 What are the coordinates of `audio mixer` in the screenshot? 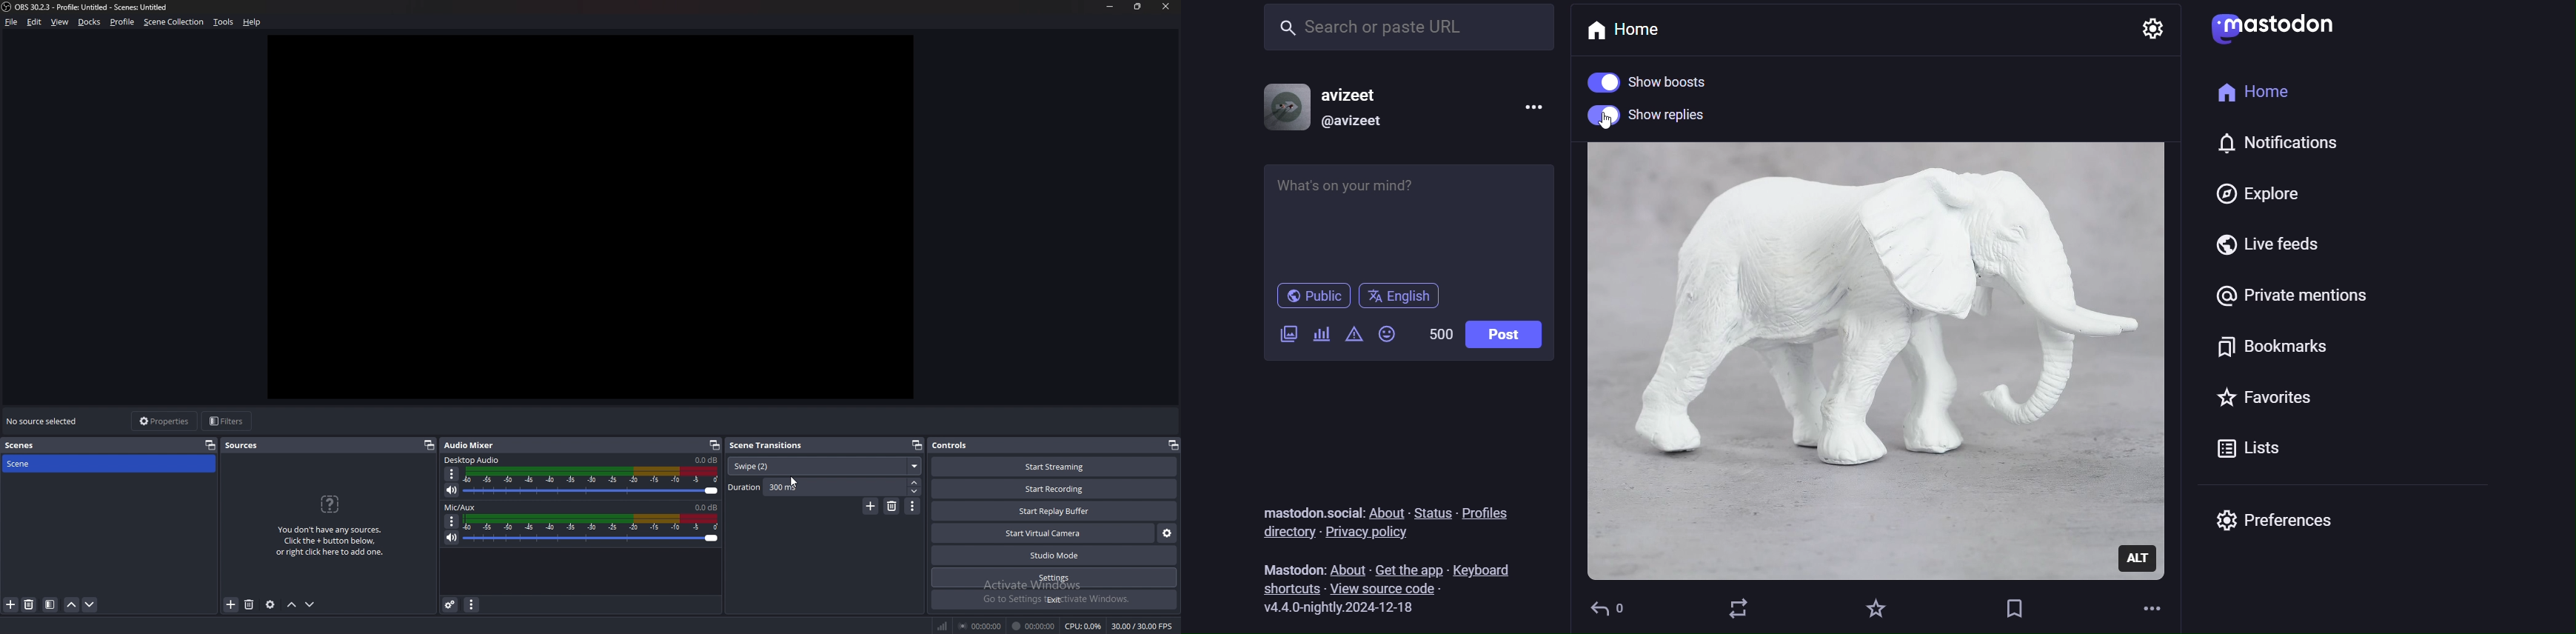 It's located at (469, 444).